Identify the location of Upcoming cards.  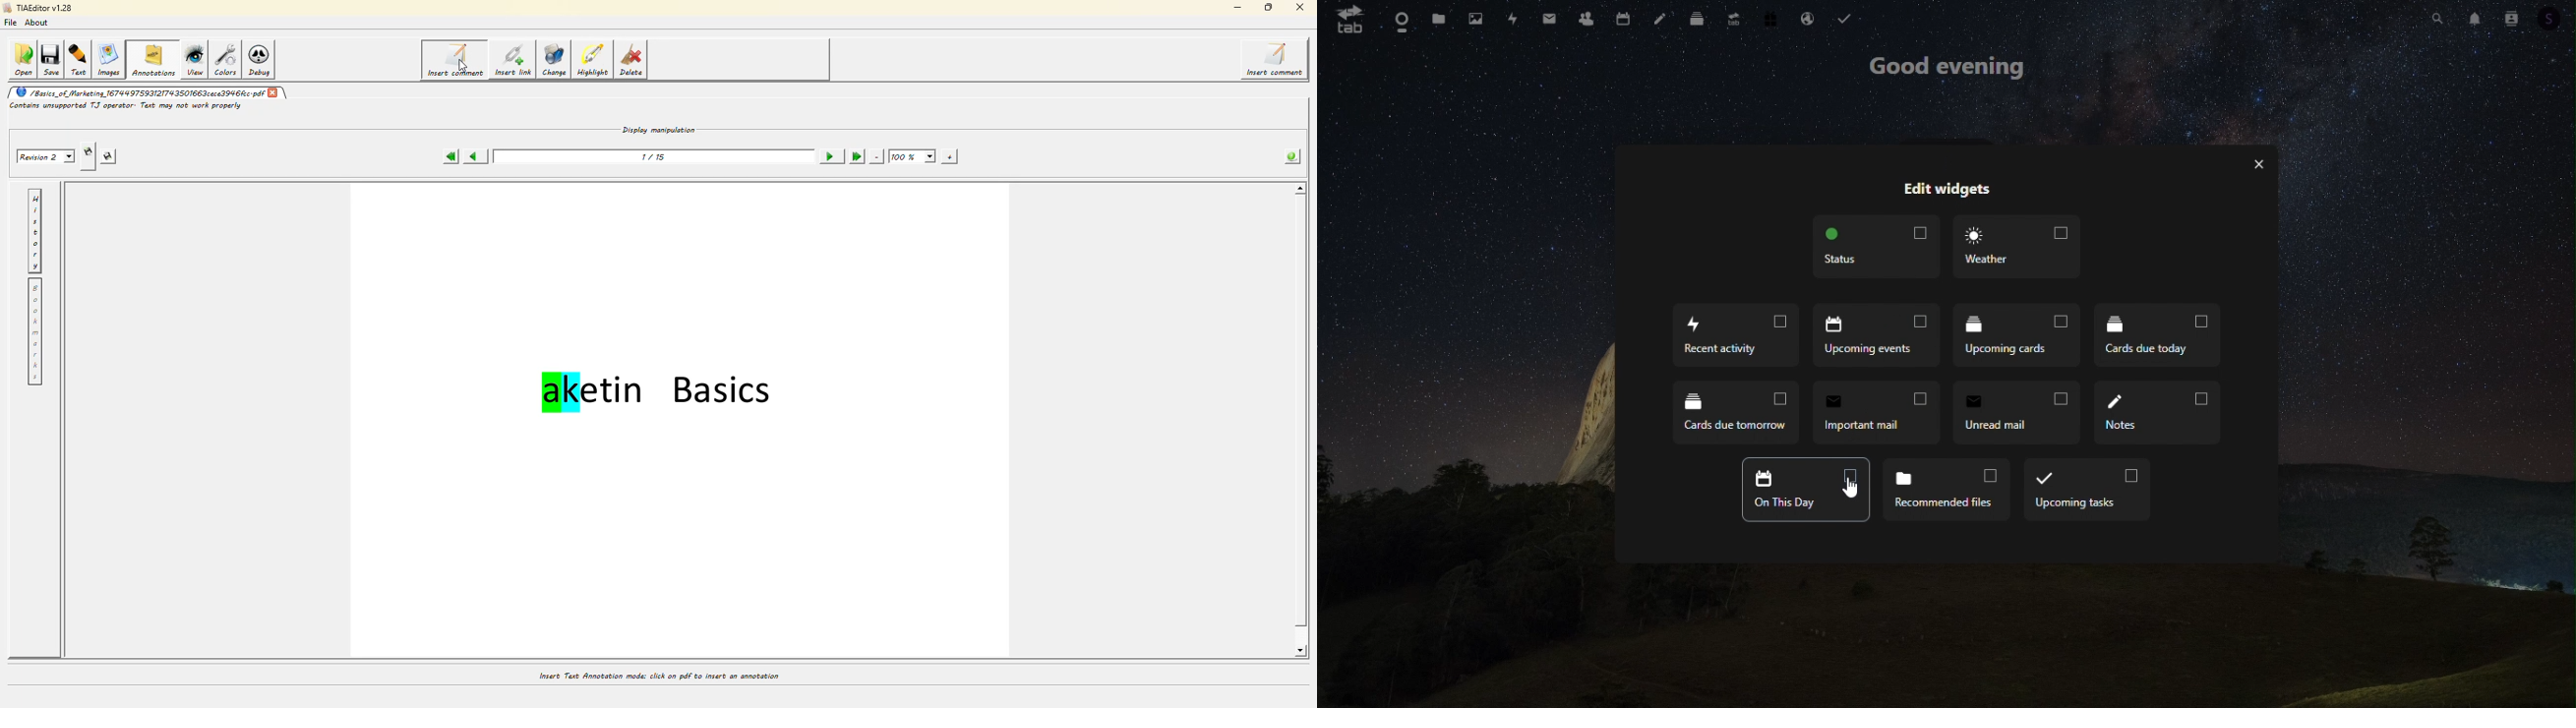
(2015, 334).